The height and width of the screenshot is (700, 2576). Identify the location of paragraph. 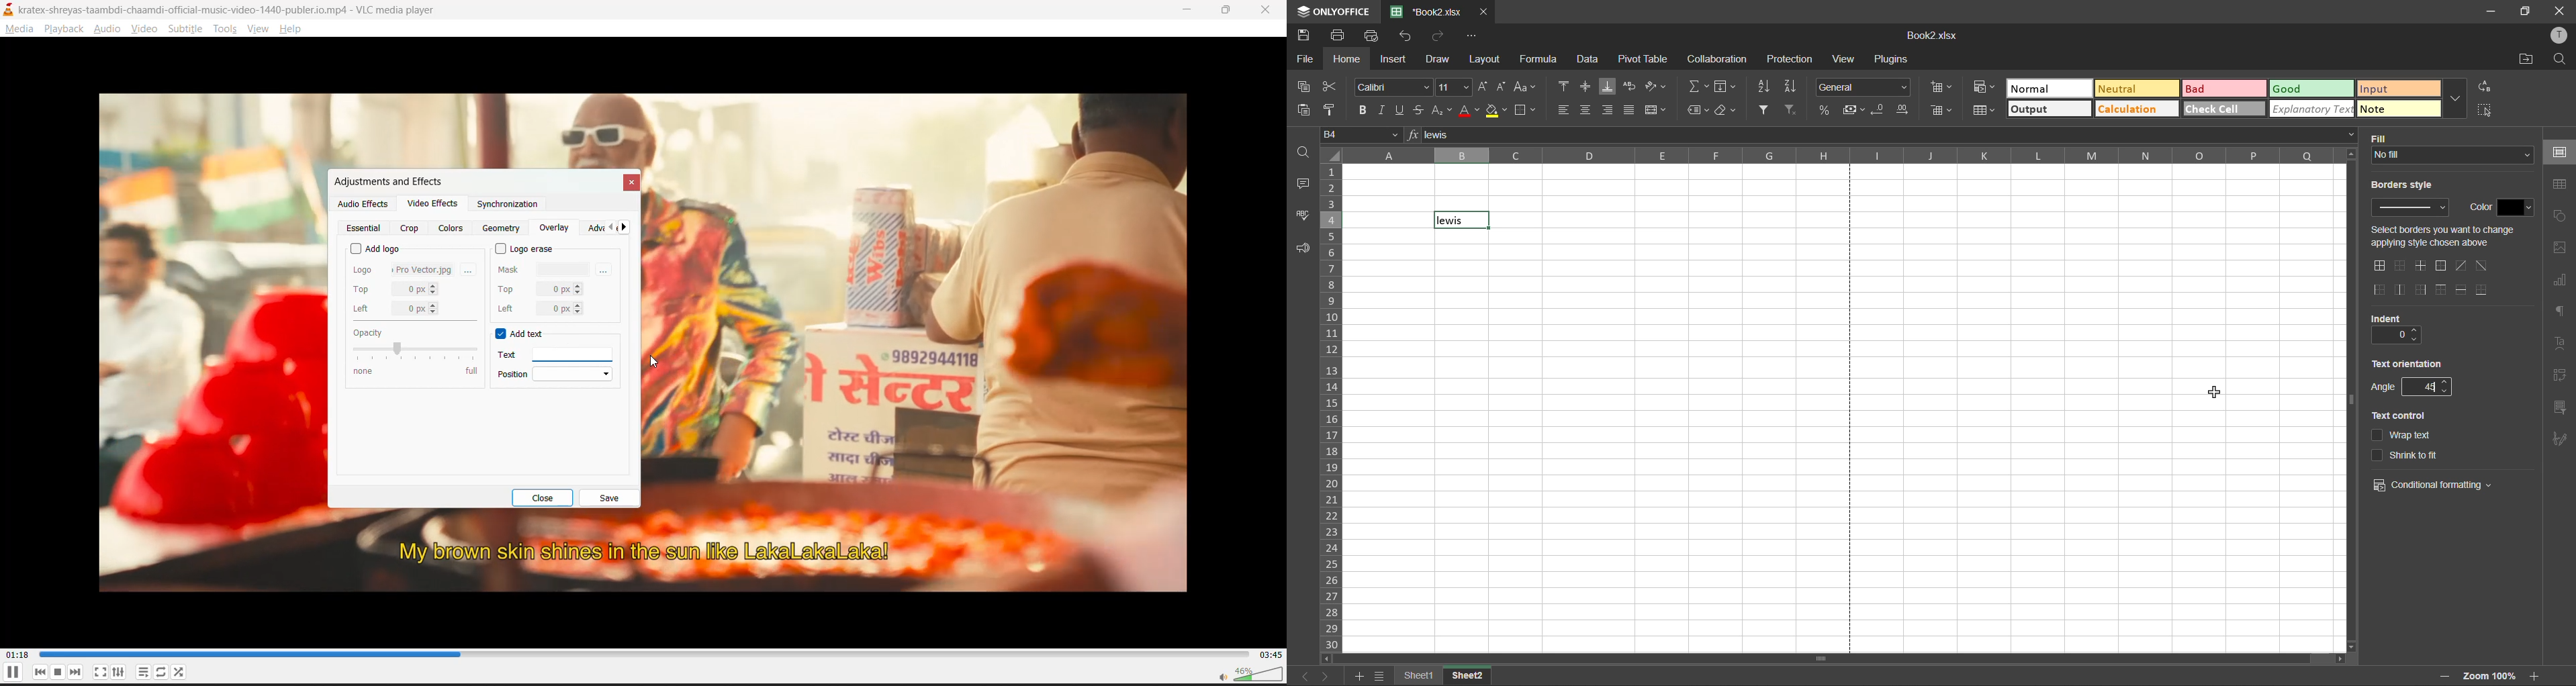
(2557, 311).